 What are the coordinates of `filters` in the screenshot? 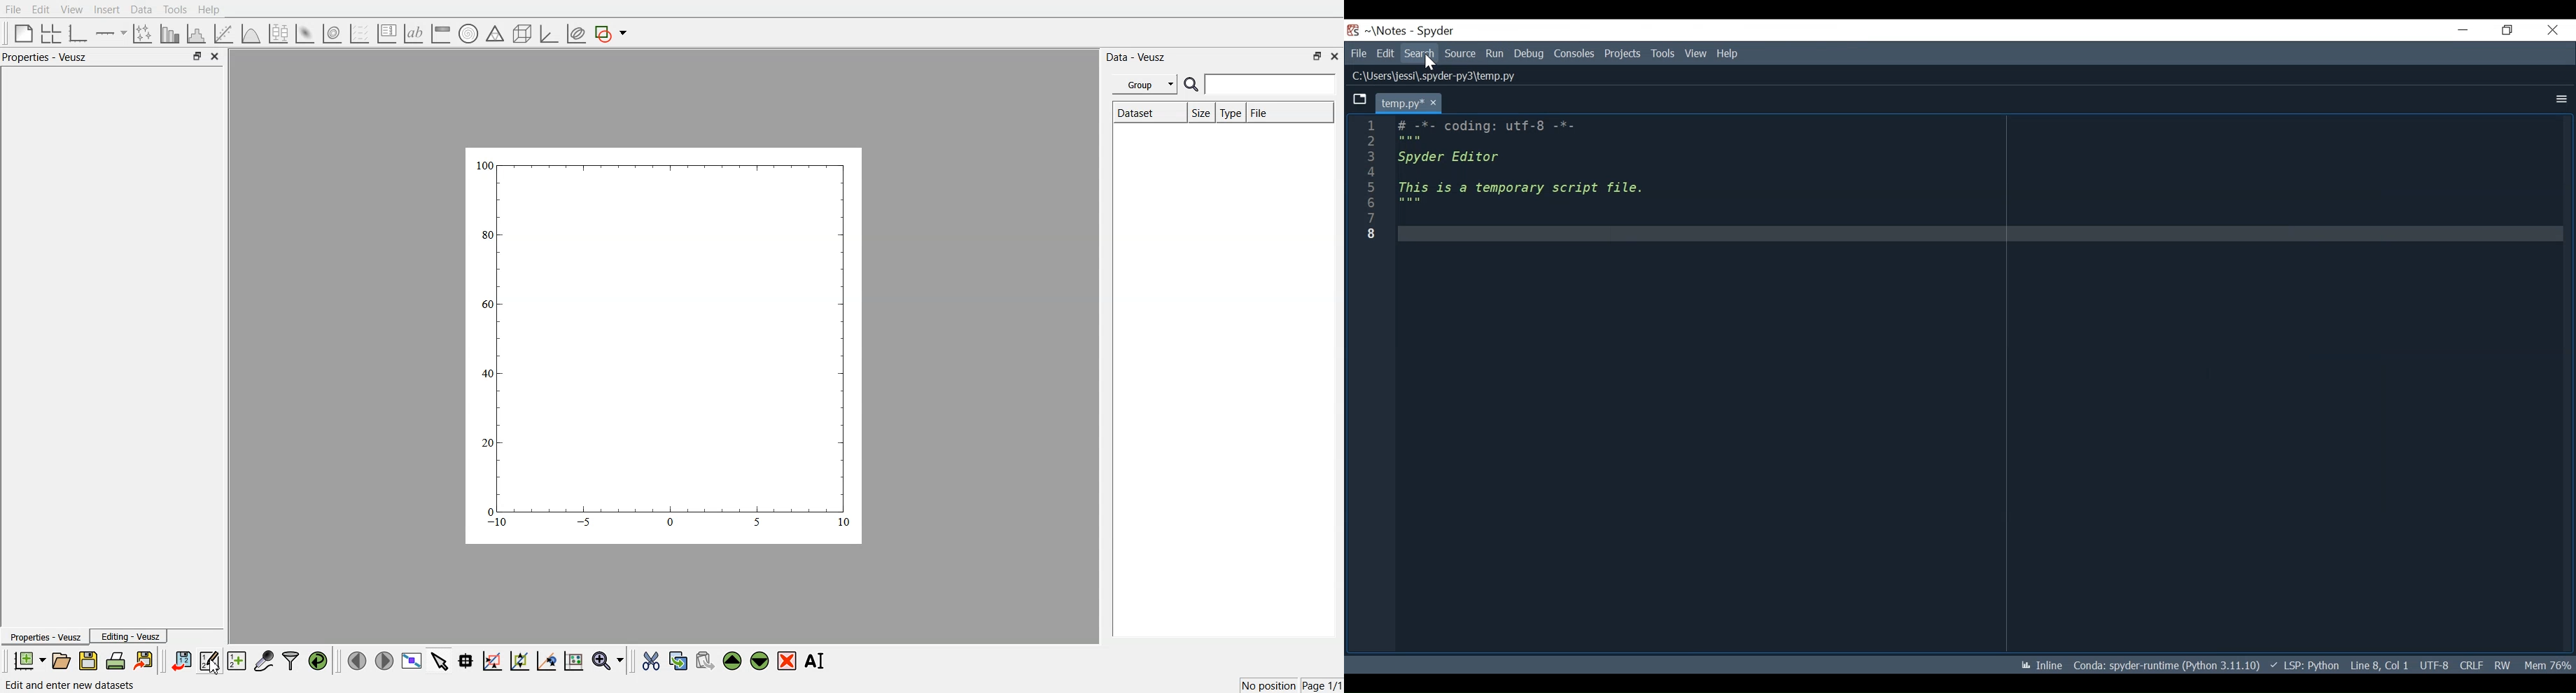 It's located at (289, 661).